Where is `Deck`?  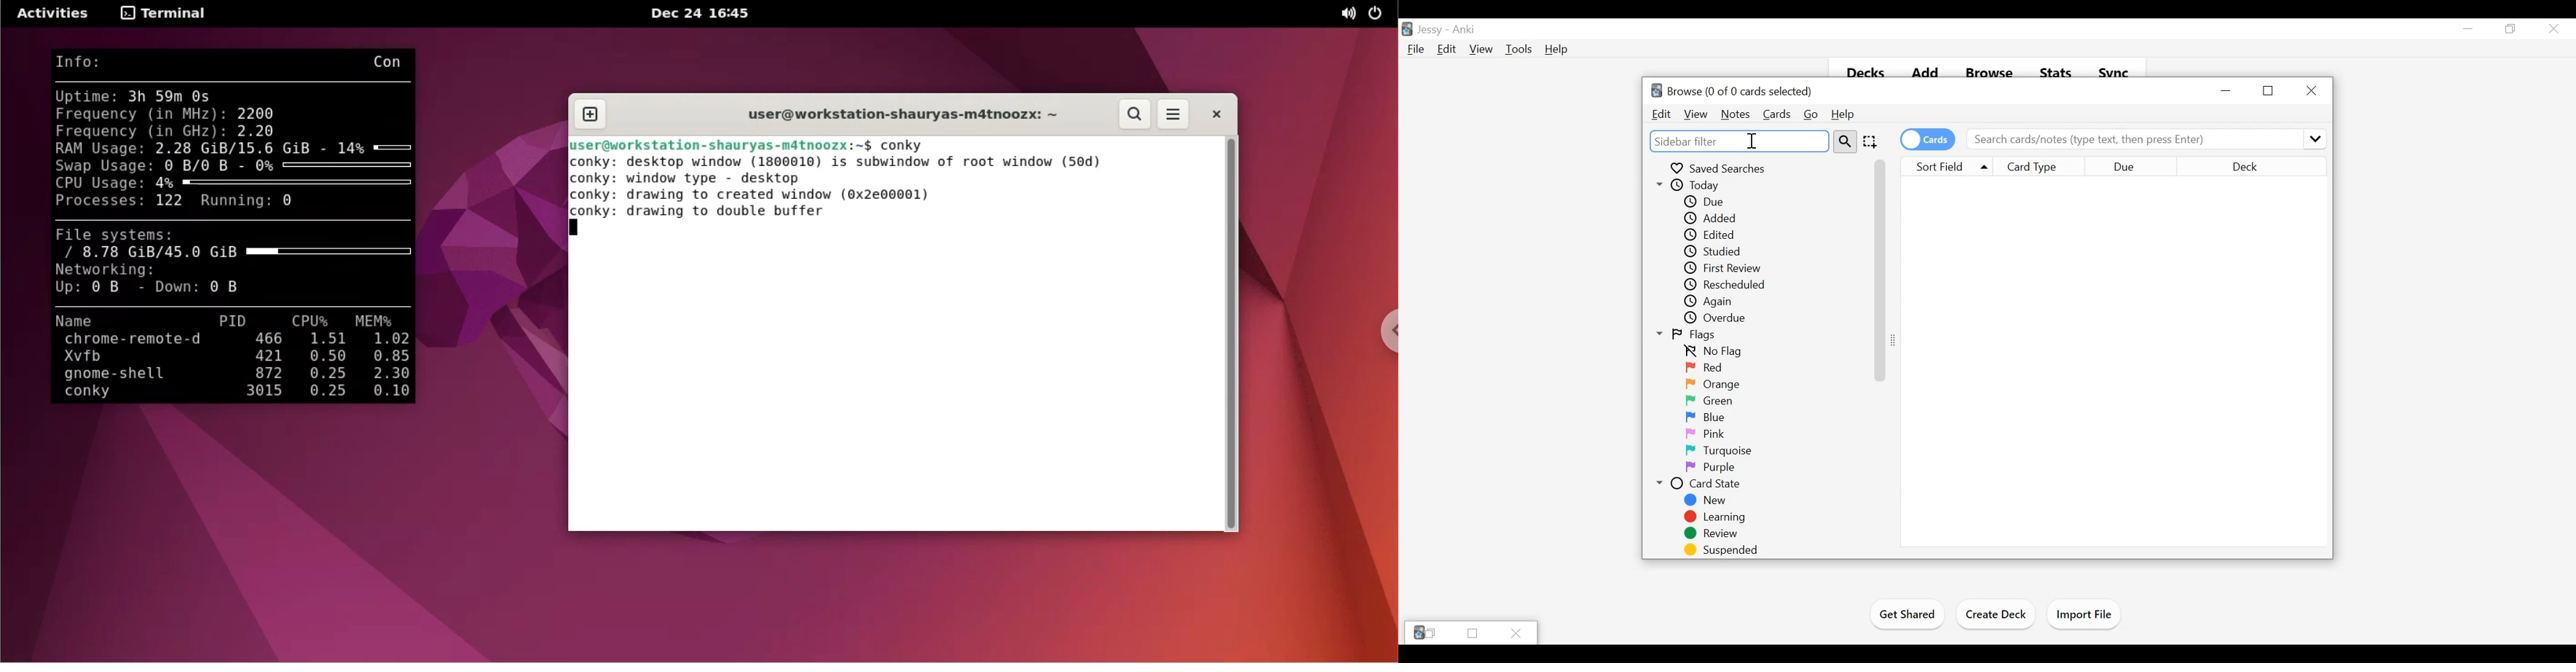 Deck is located at coordinates (2266, 166).